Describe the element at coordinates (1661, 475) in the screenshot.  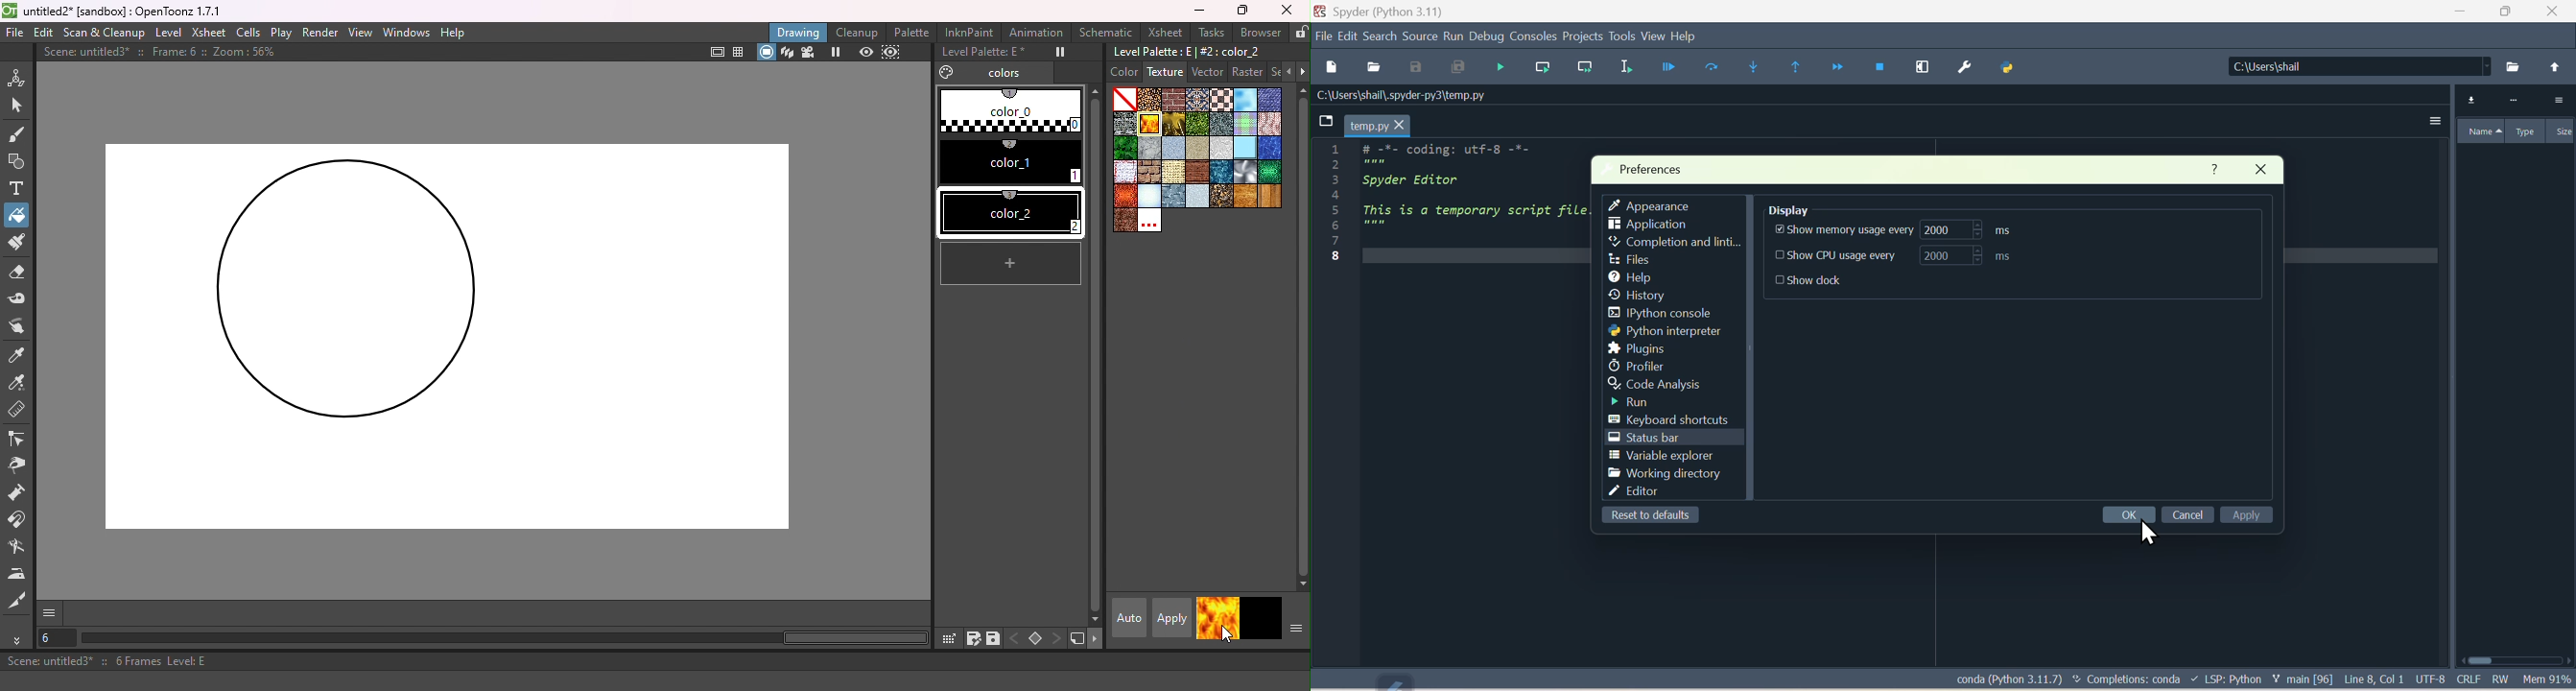
I see `Working directory` at that location.